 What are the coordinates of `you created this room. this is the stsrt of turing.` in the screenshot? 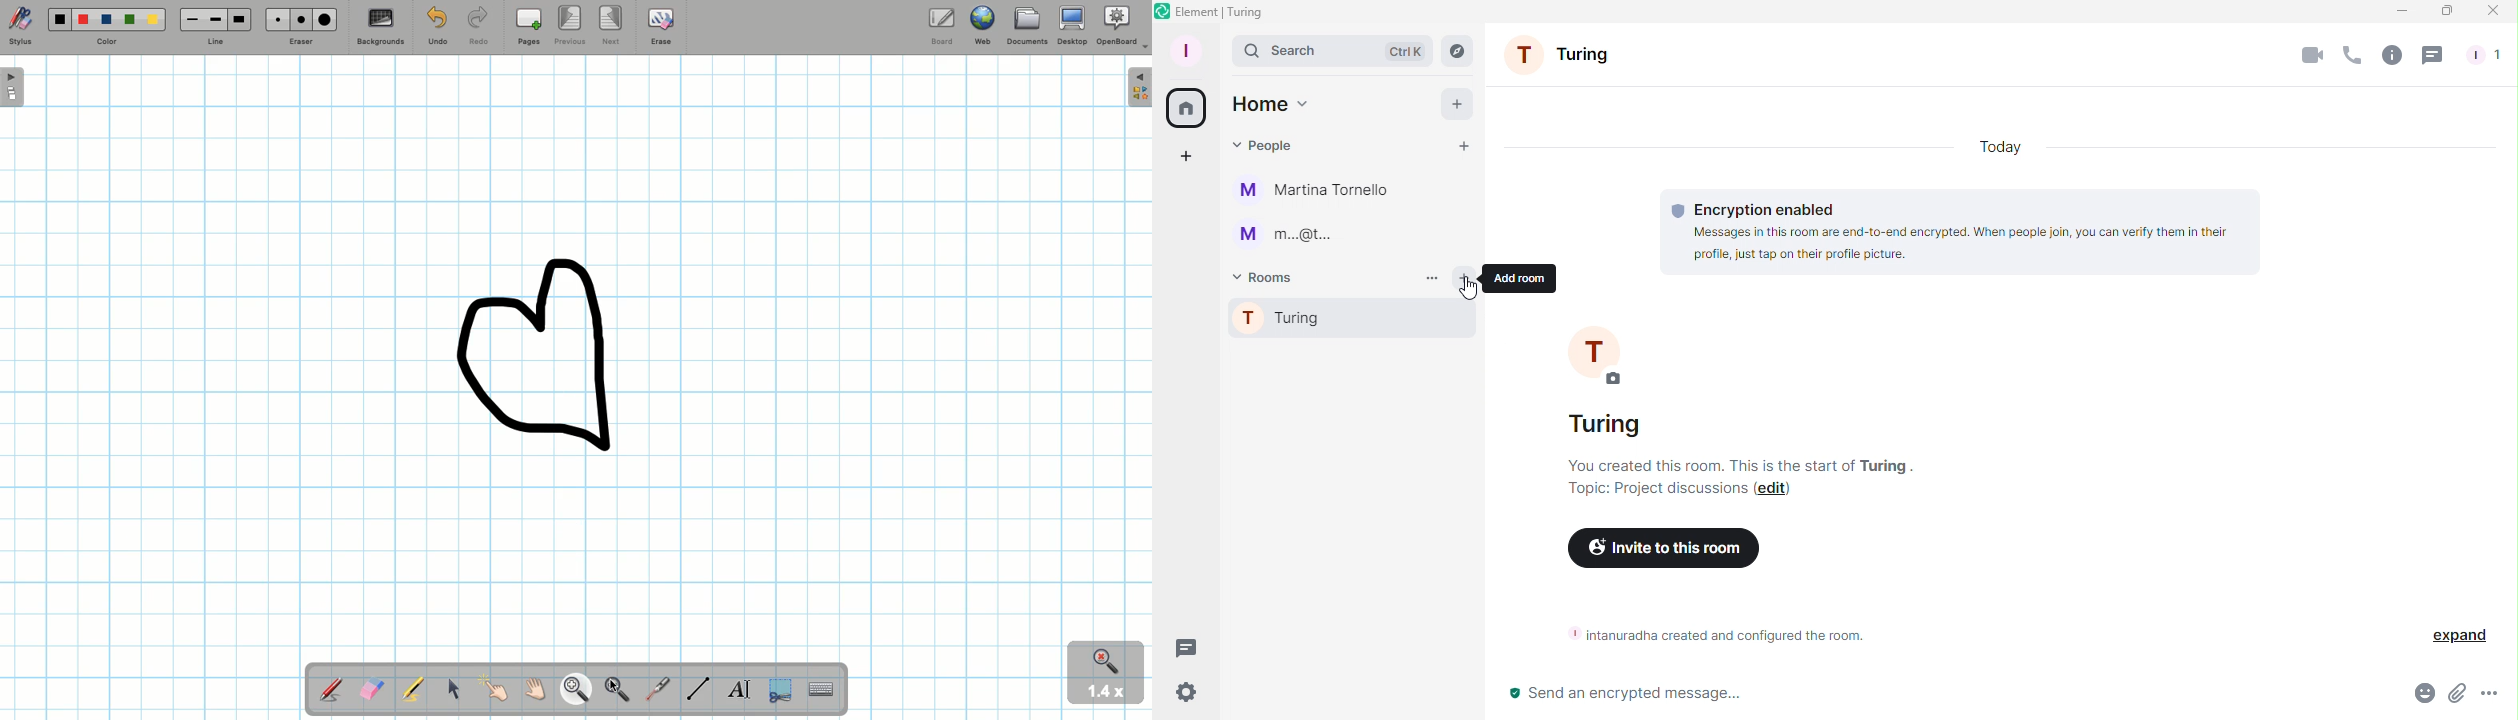 It's located at (1756, 464).